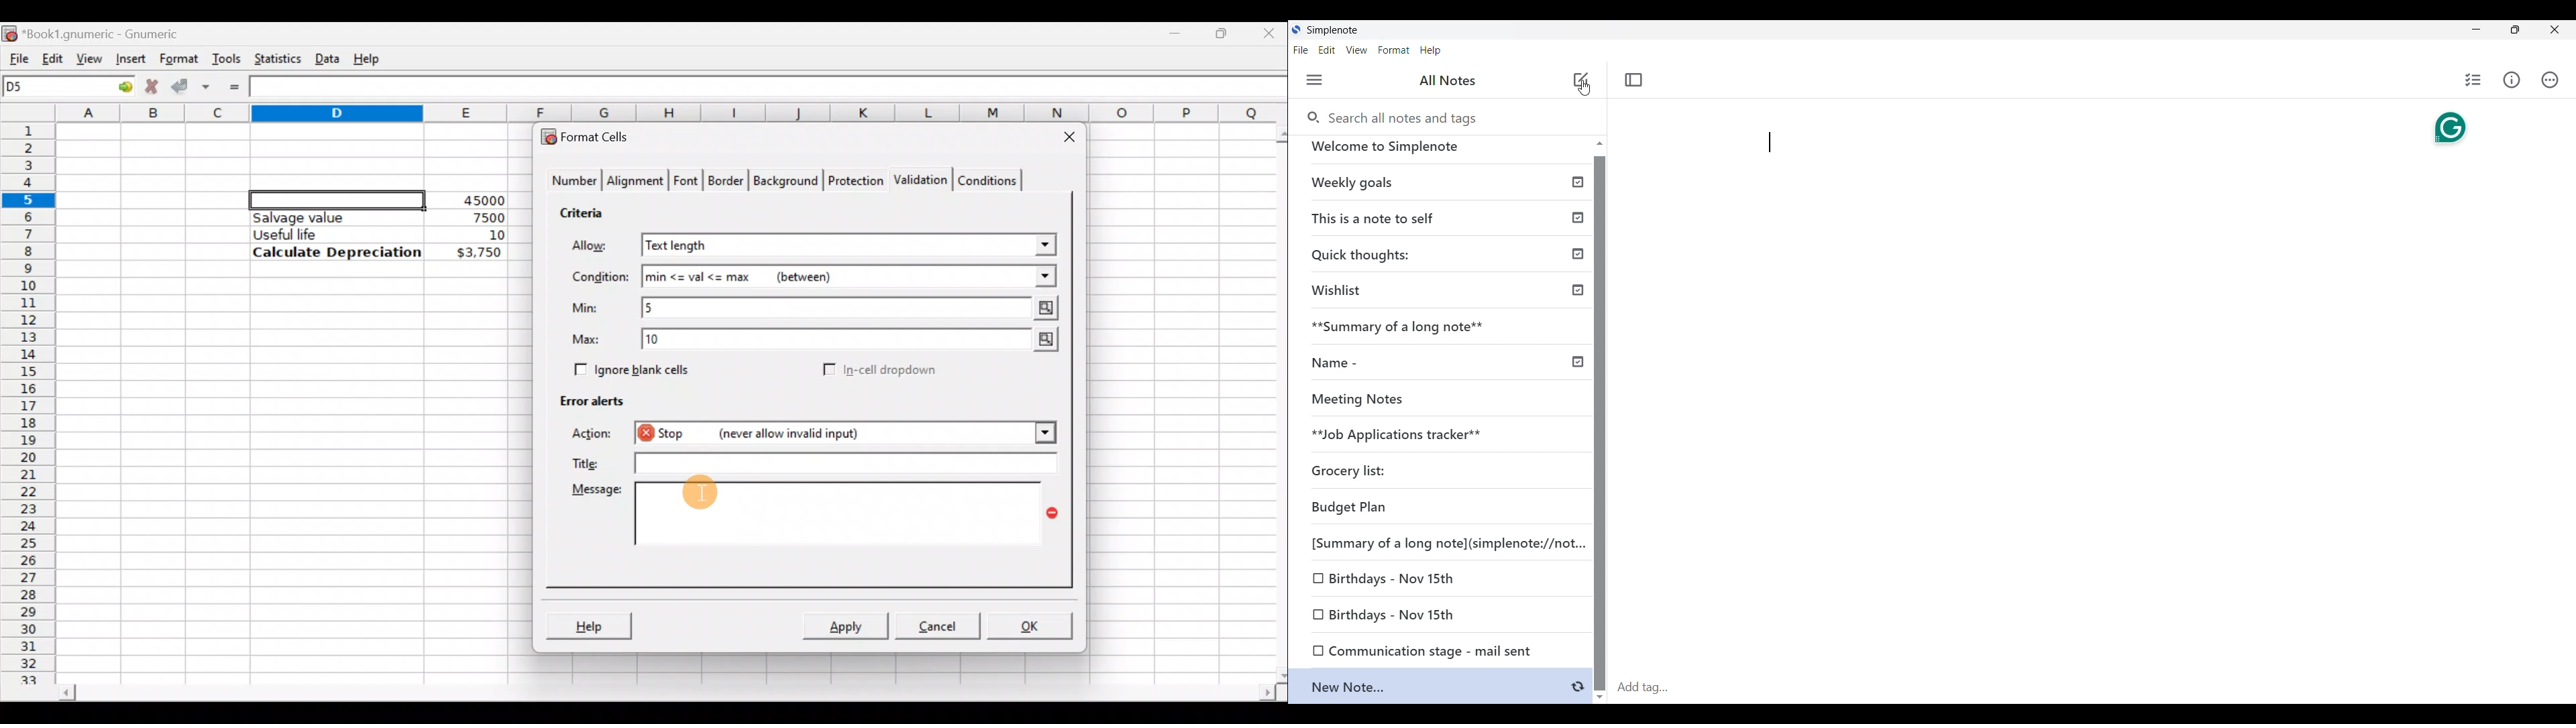 Image resolution: width=2576 pixels, height=728 pixels. Describe the element at coordinates (15, 56) in the screenshot. I see `File` at that location.